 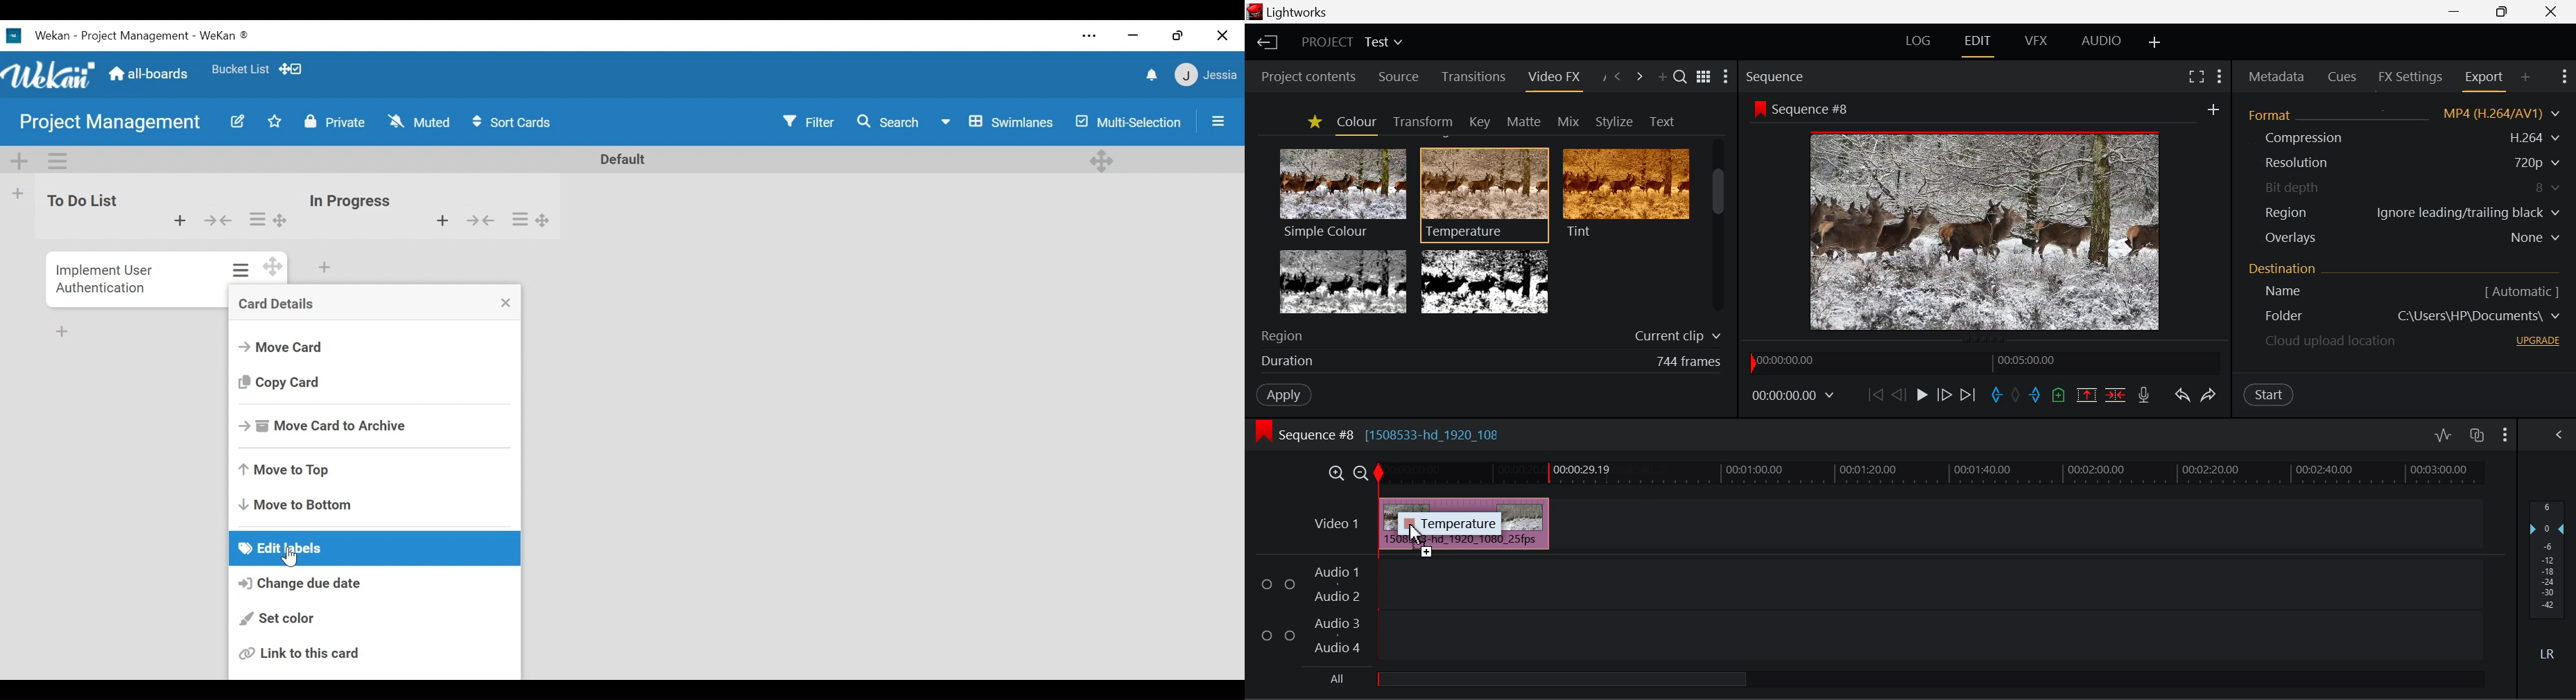 What do you see at coordinates (2502, 10) in the screenshot?
I see `Minimize` at bounding box center [2502, 10].